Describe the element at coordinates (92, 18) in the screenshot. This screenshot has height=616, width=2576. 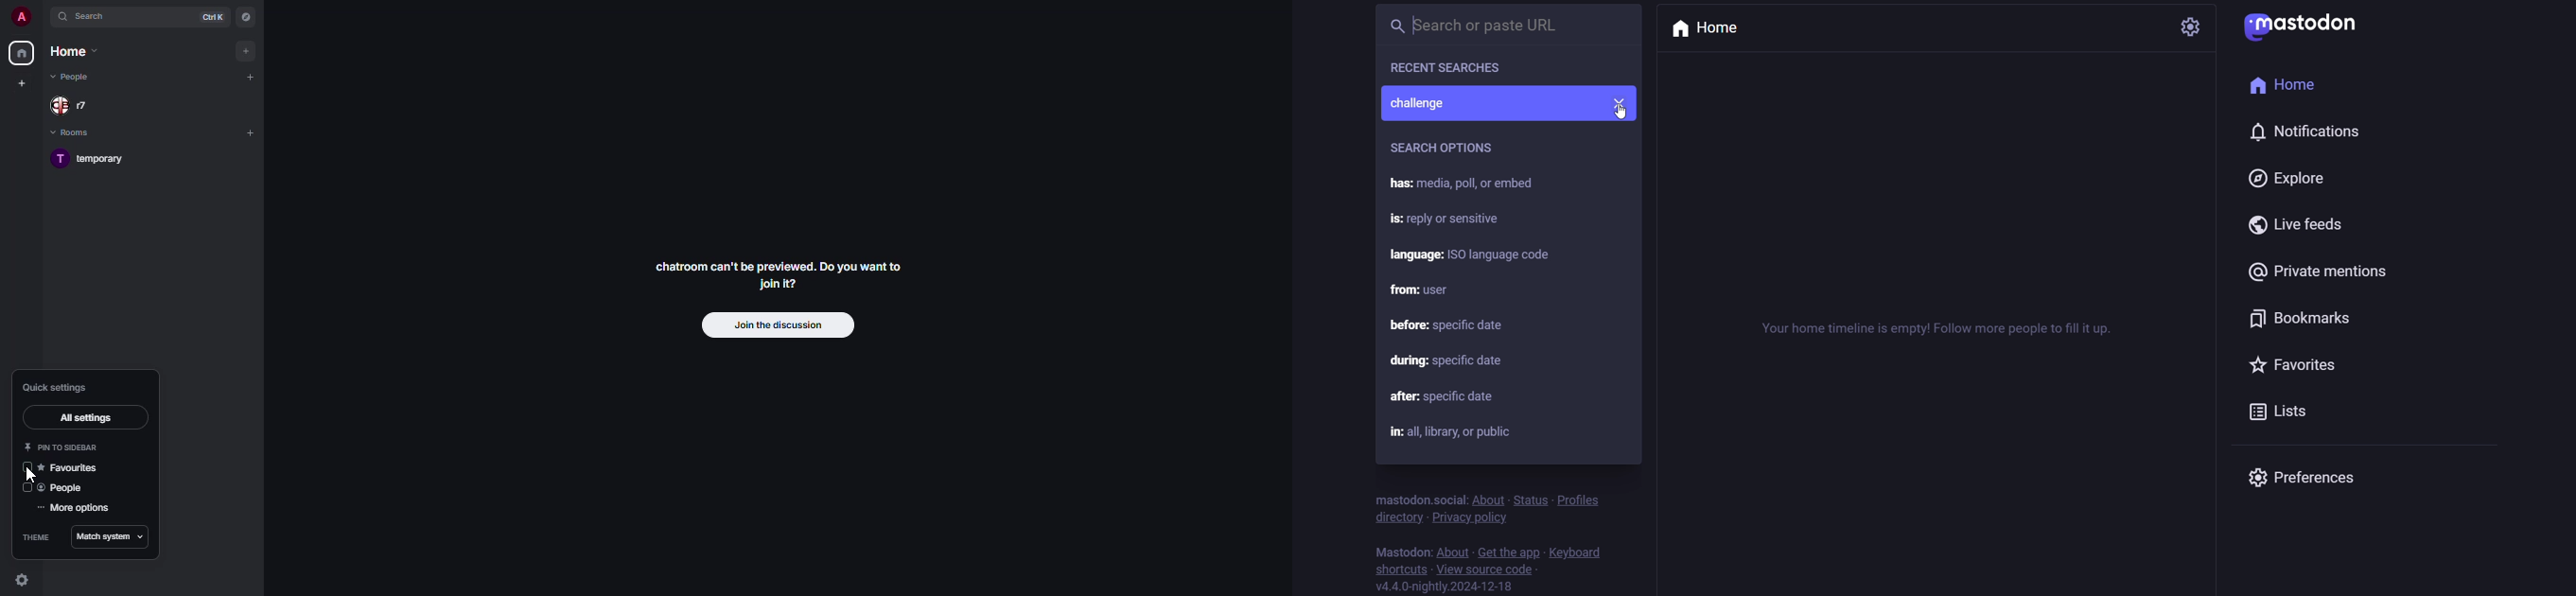
I see `search` at that location.